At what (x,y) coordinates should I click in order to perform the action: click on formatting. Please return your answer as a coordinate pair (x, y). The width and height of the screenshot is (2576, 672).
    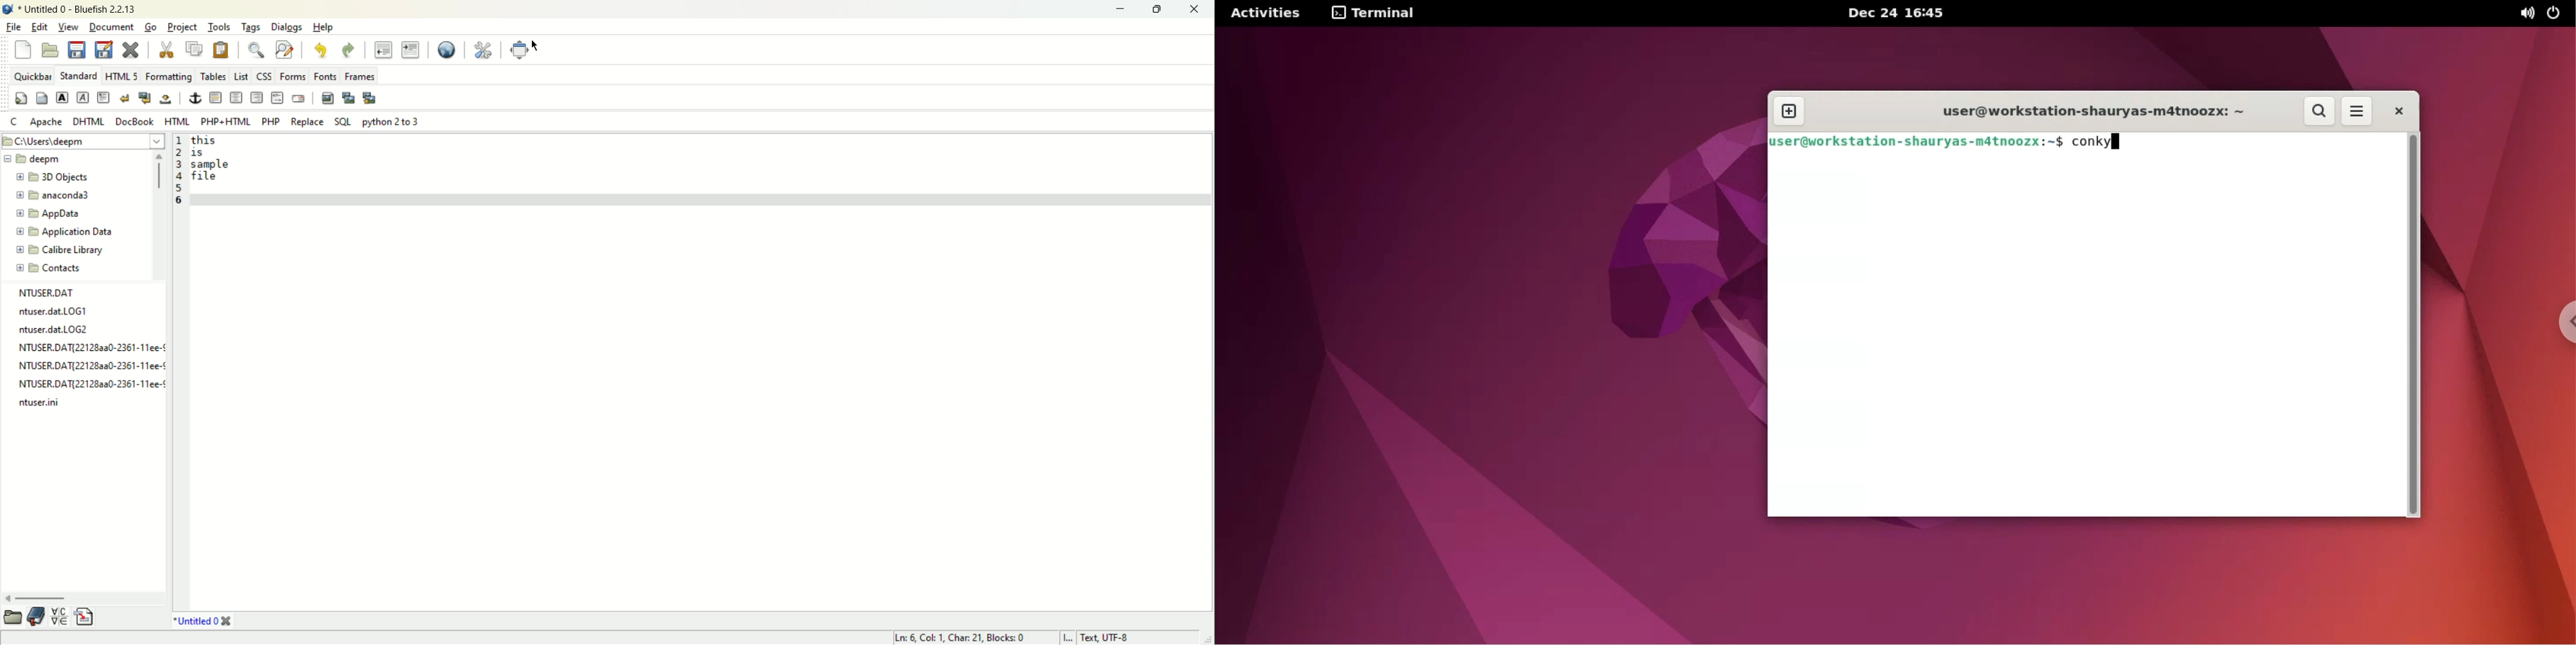
    Looking at the image, I should click on (170, 76).